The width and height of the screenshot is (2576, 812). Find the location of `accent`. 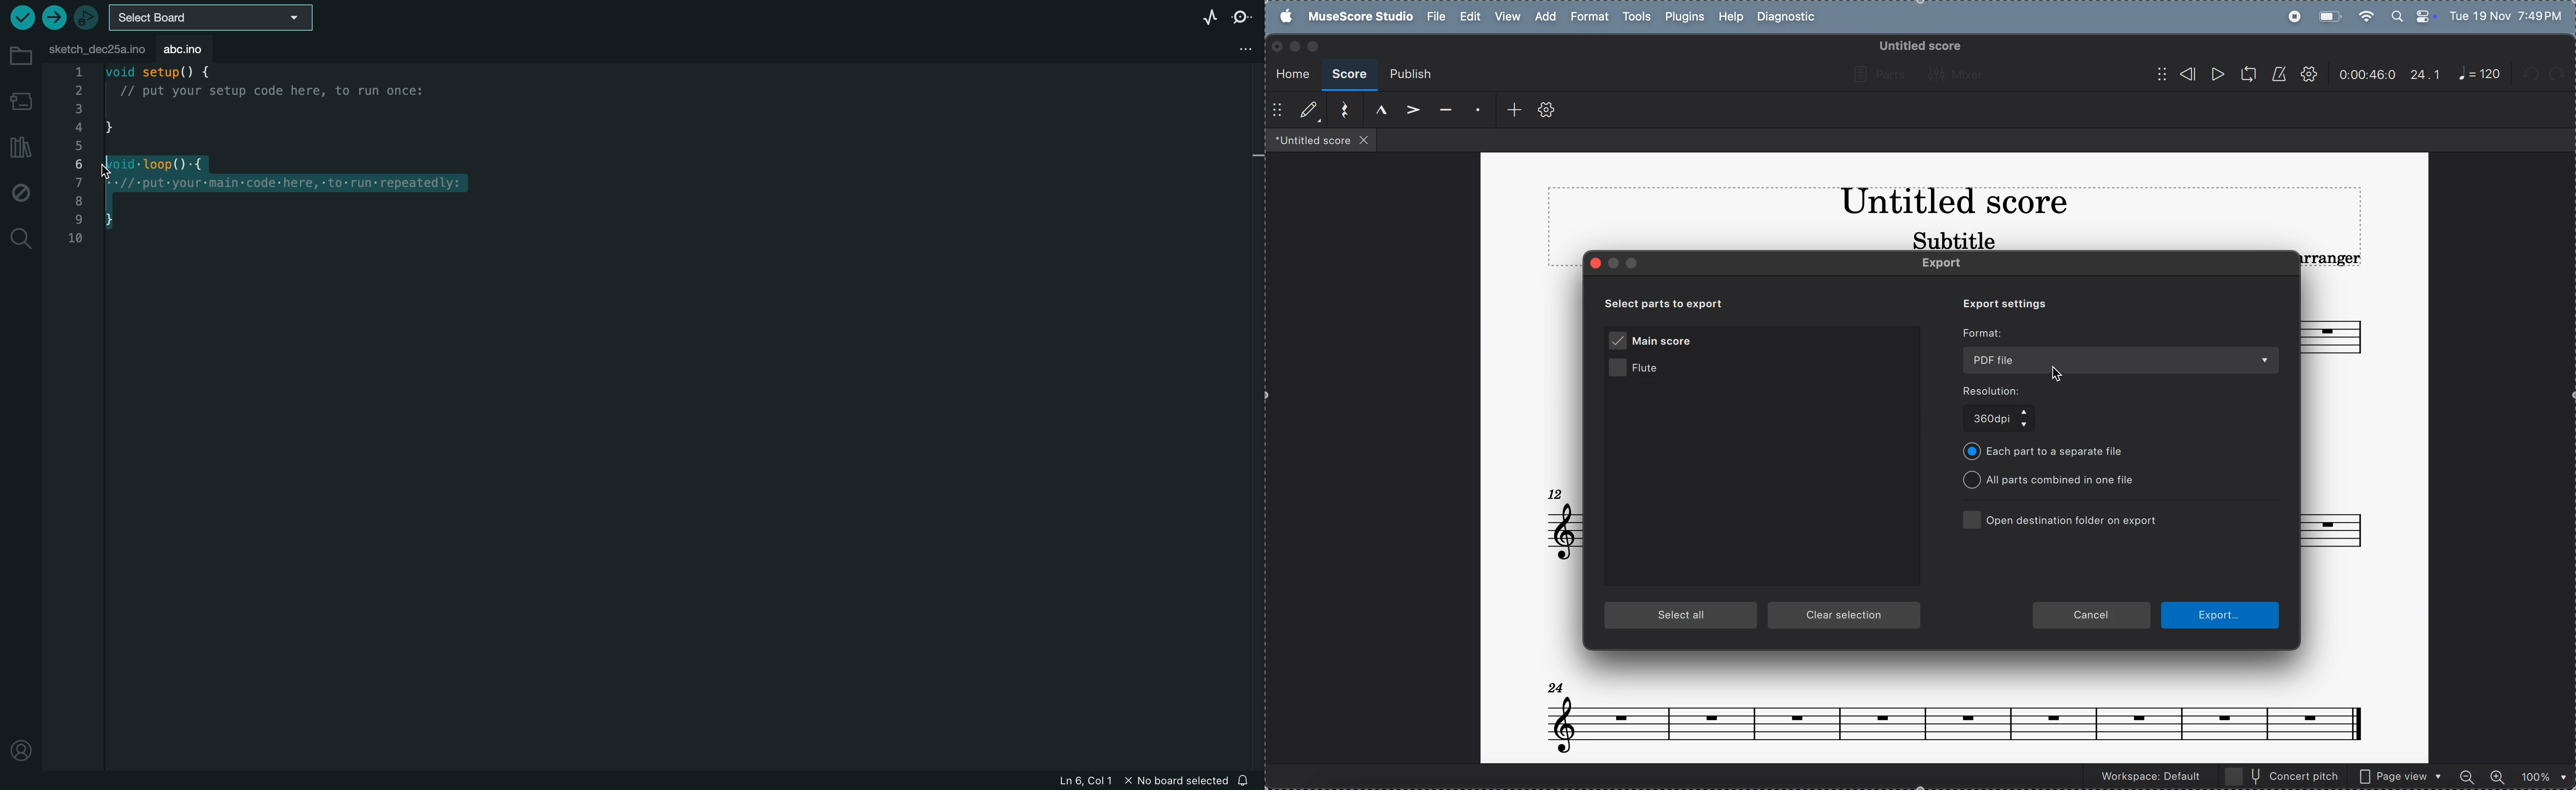

accent is located at coordinates (1409, 111).